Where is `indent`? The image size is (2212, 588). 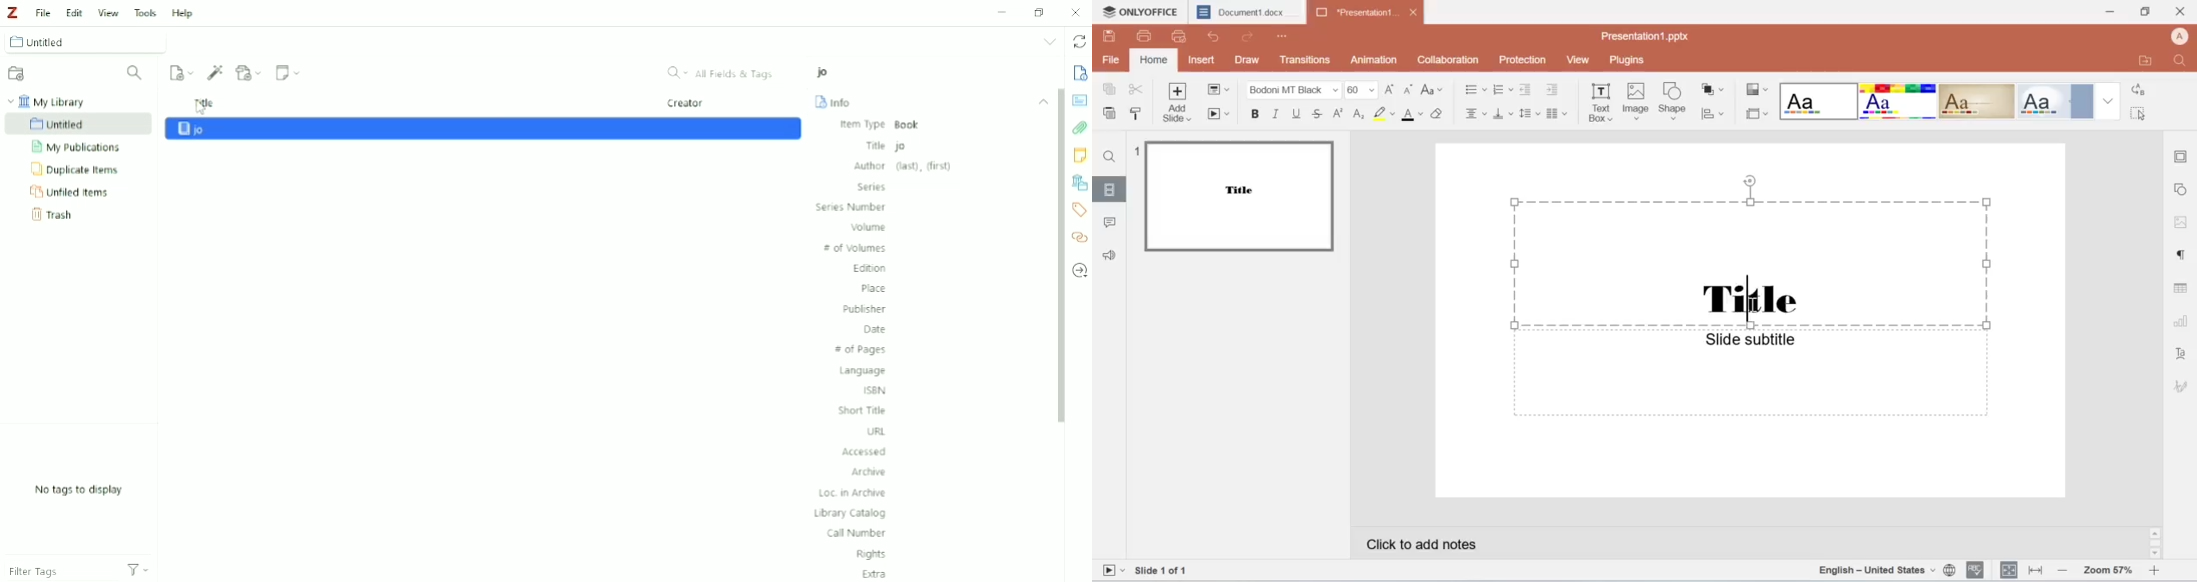 indent is located at coordinates (1527, 90).